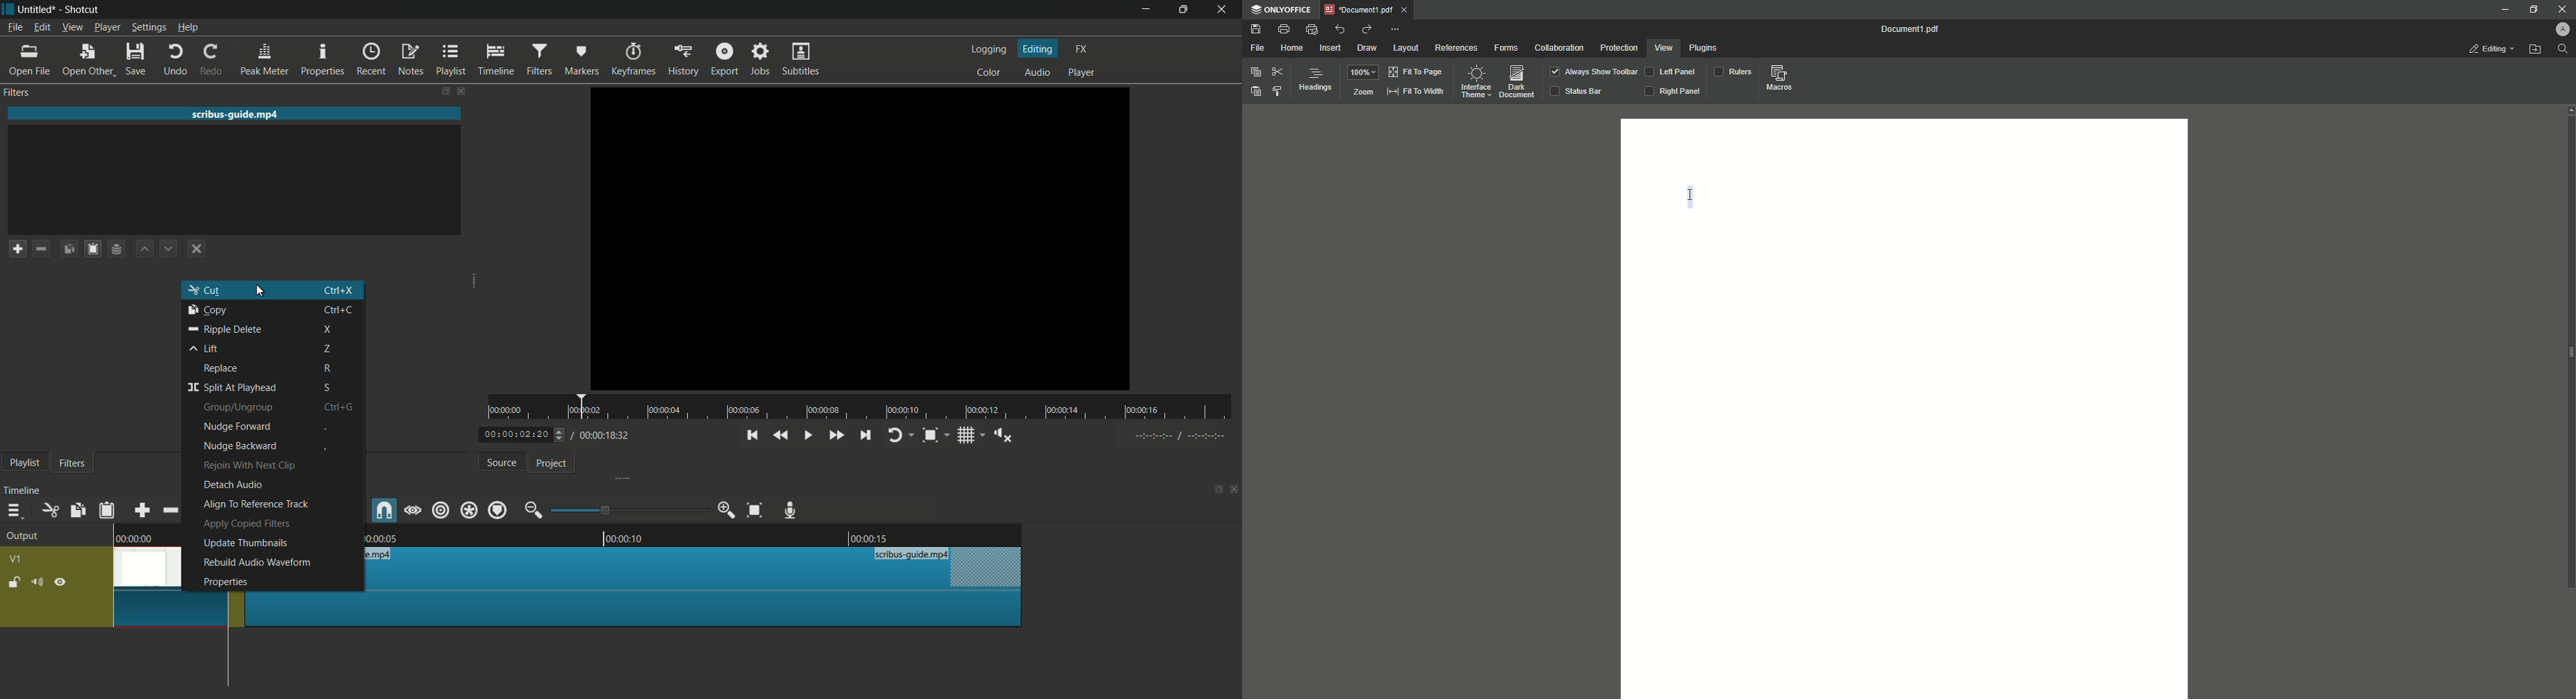 This screenshot has height=700, width=2576. Describe the element at coordinates (2532, 10) in the screenshot. I see `Restore` at that location.